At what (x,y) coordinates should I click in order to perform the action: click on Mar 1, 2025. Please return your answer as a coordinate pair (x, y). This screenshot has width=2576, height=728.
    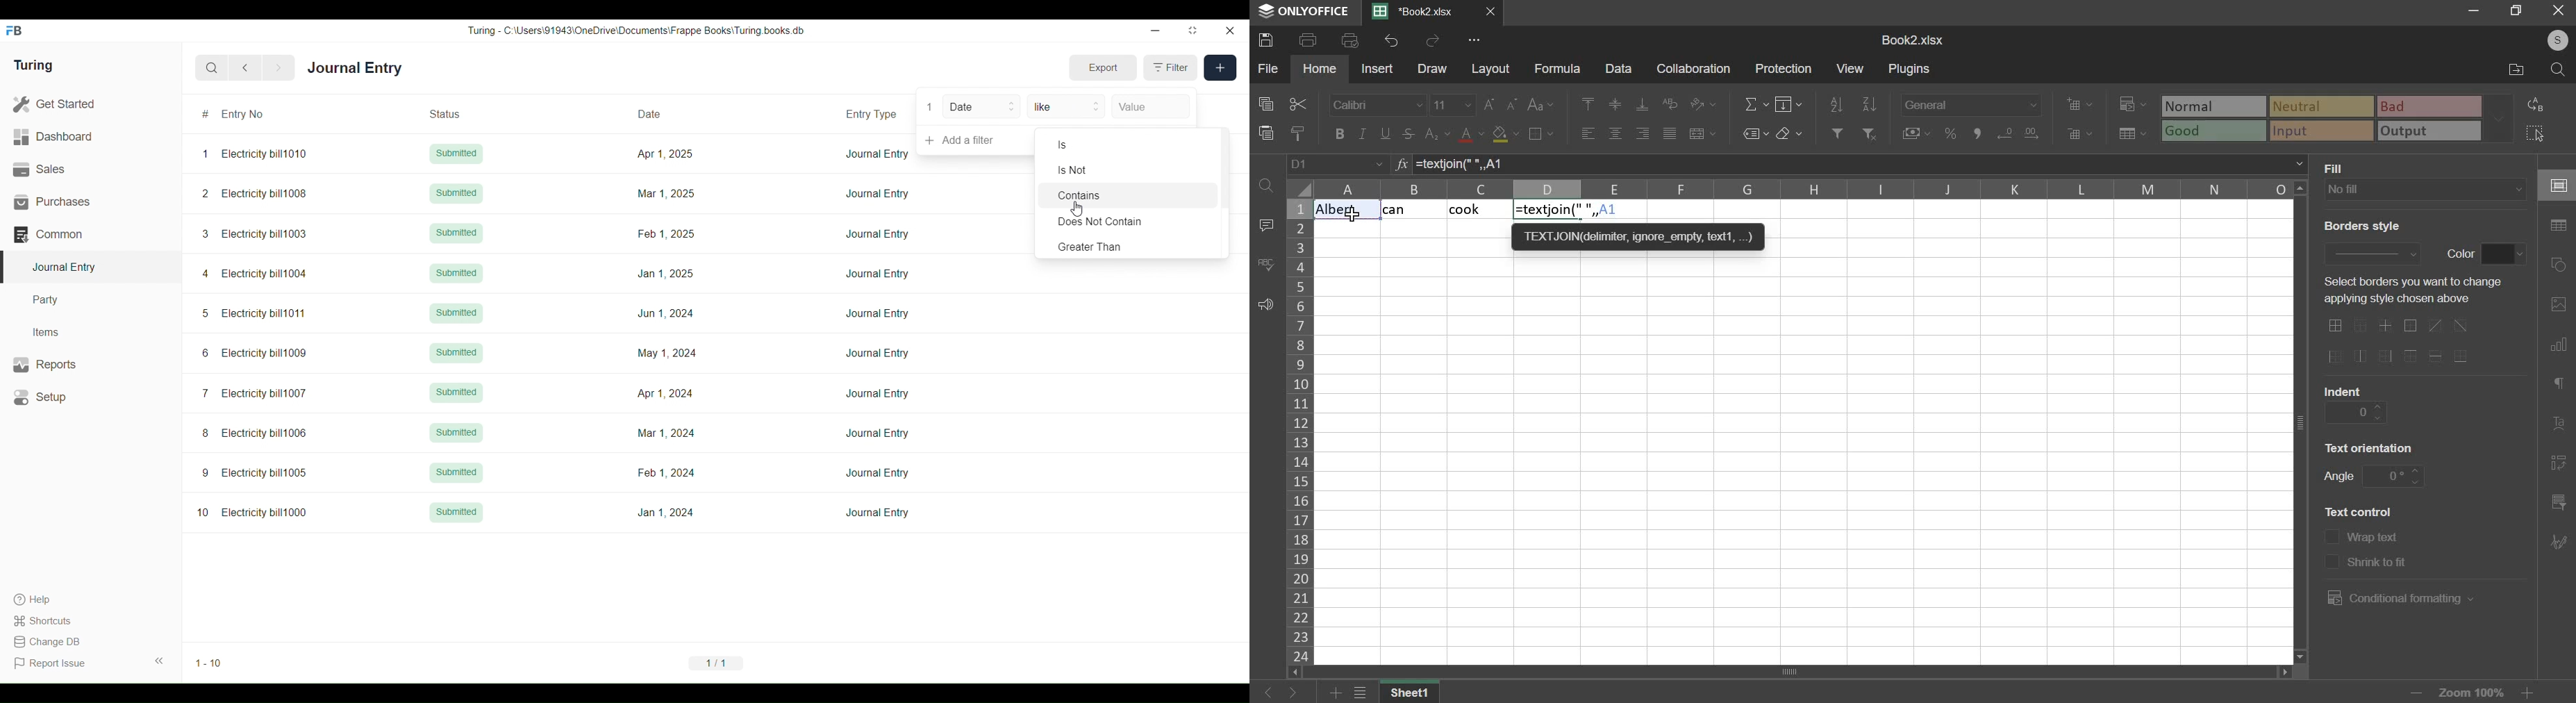
    Looking at the image, I should click on (664, 193).